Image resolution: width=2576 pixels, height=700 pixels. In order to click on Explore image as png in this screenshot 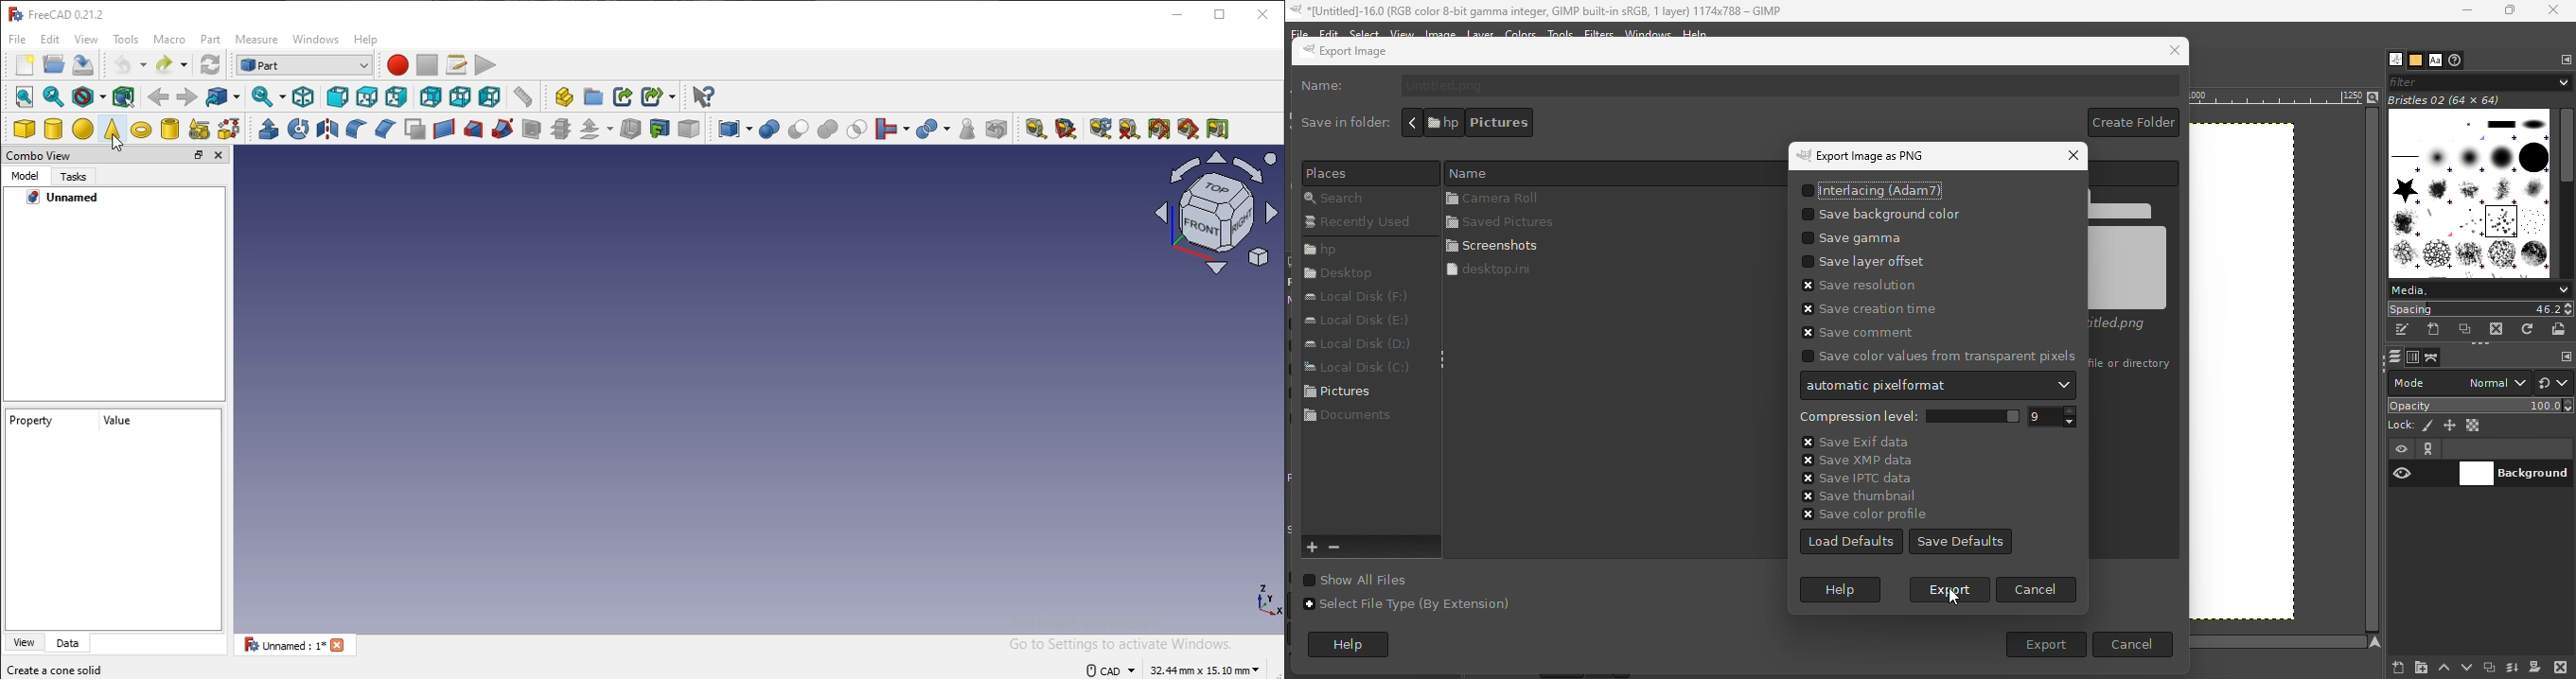, I will do `click(1882, 157)`.